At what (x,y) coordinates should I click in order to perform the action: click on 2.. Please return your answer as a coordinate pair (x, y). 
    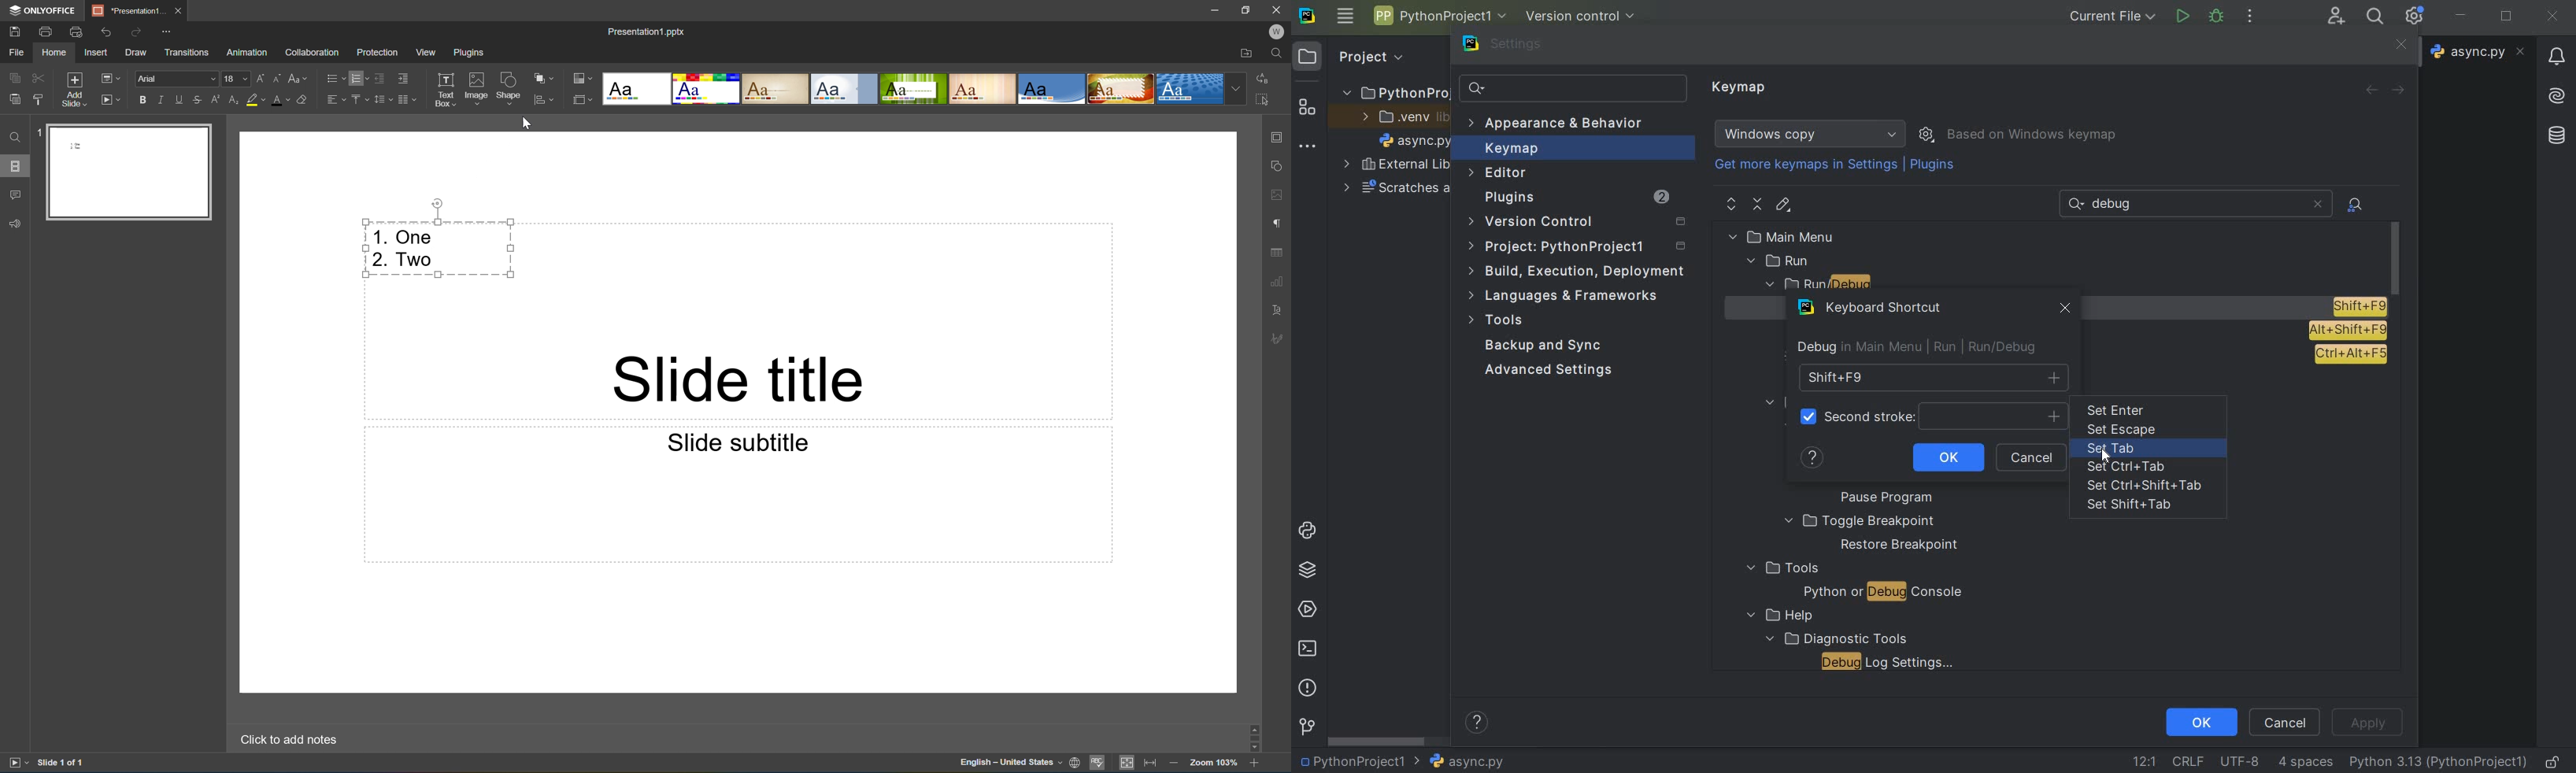
    Looking at the image, I should click on (378, 260).